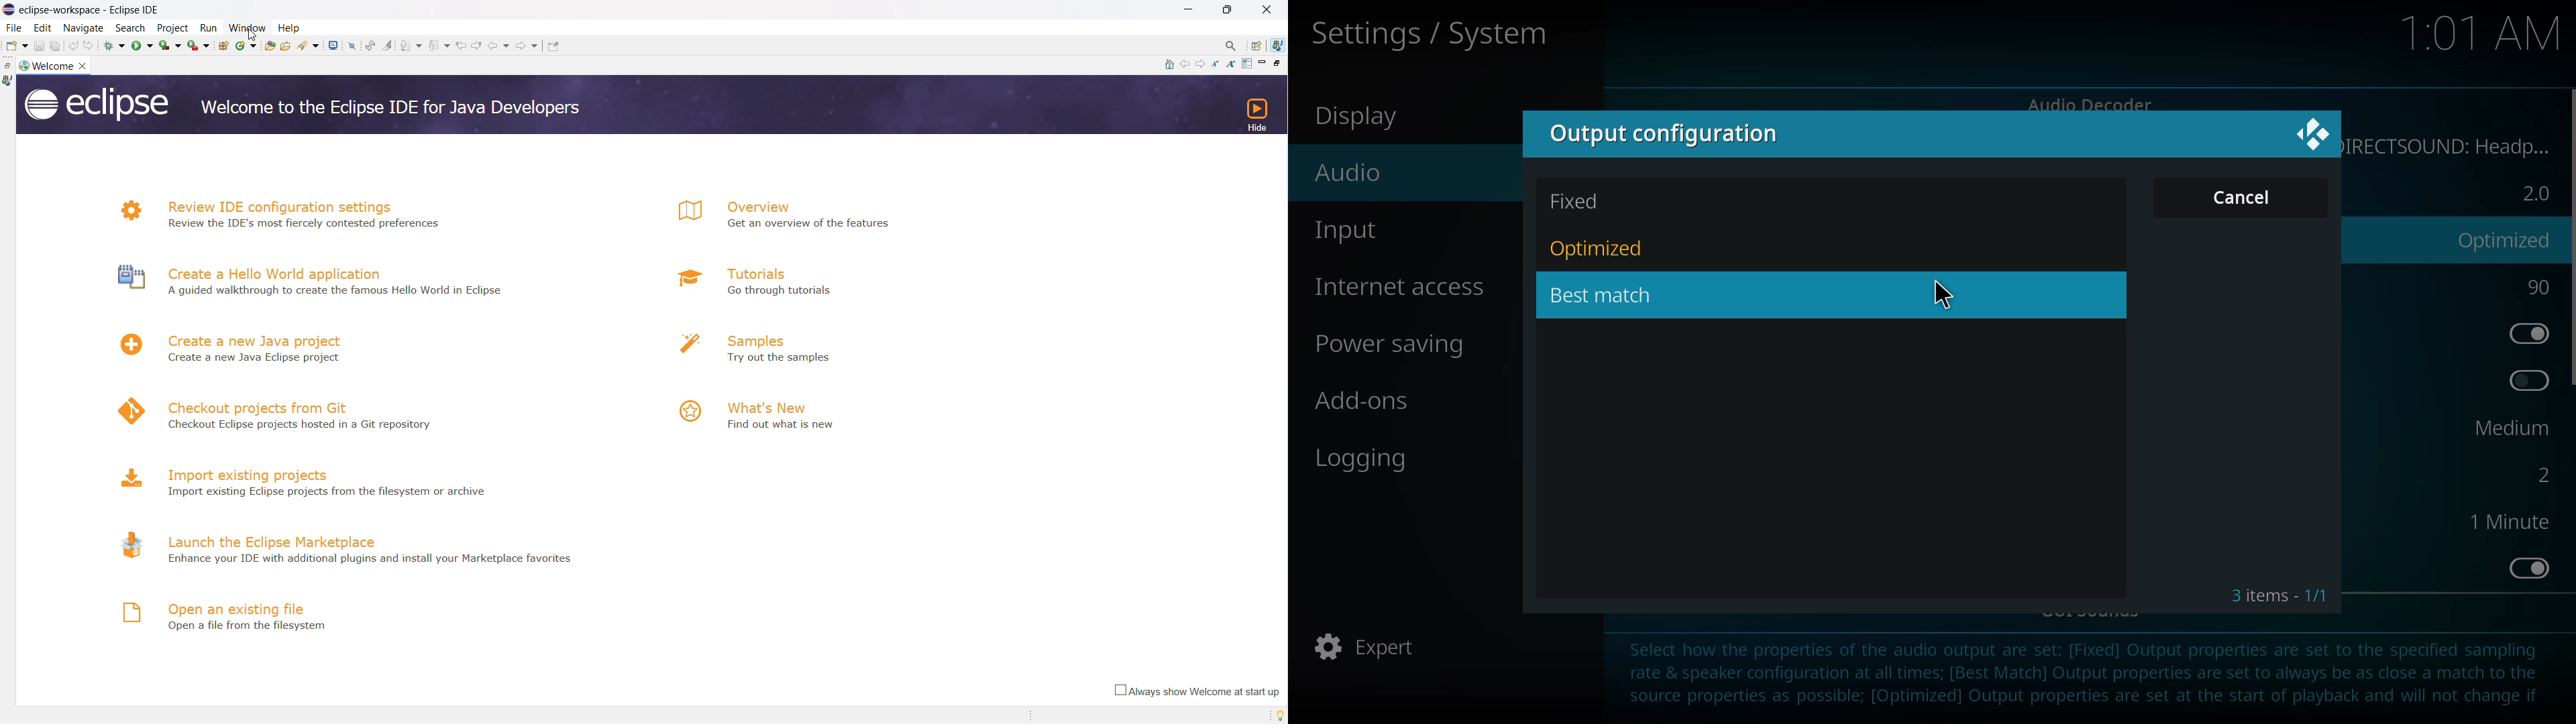  What do you see at coordinates (793, 290) in the screenshot?
I see `a Go through tutorials` at bounding box center [793, 290].